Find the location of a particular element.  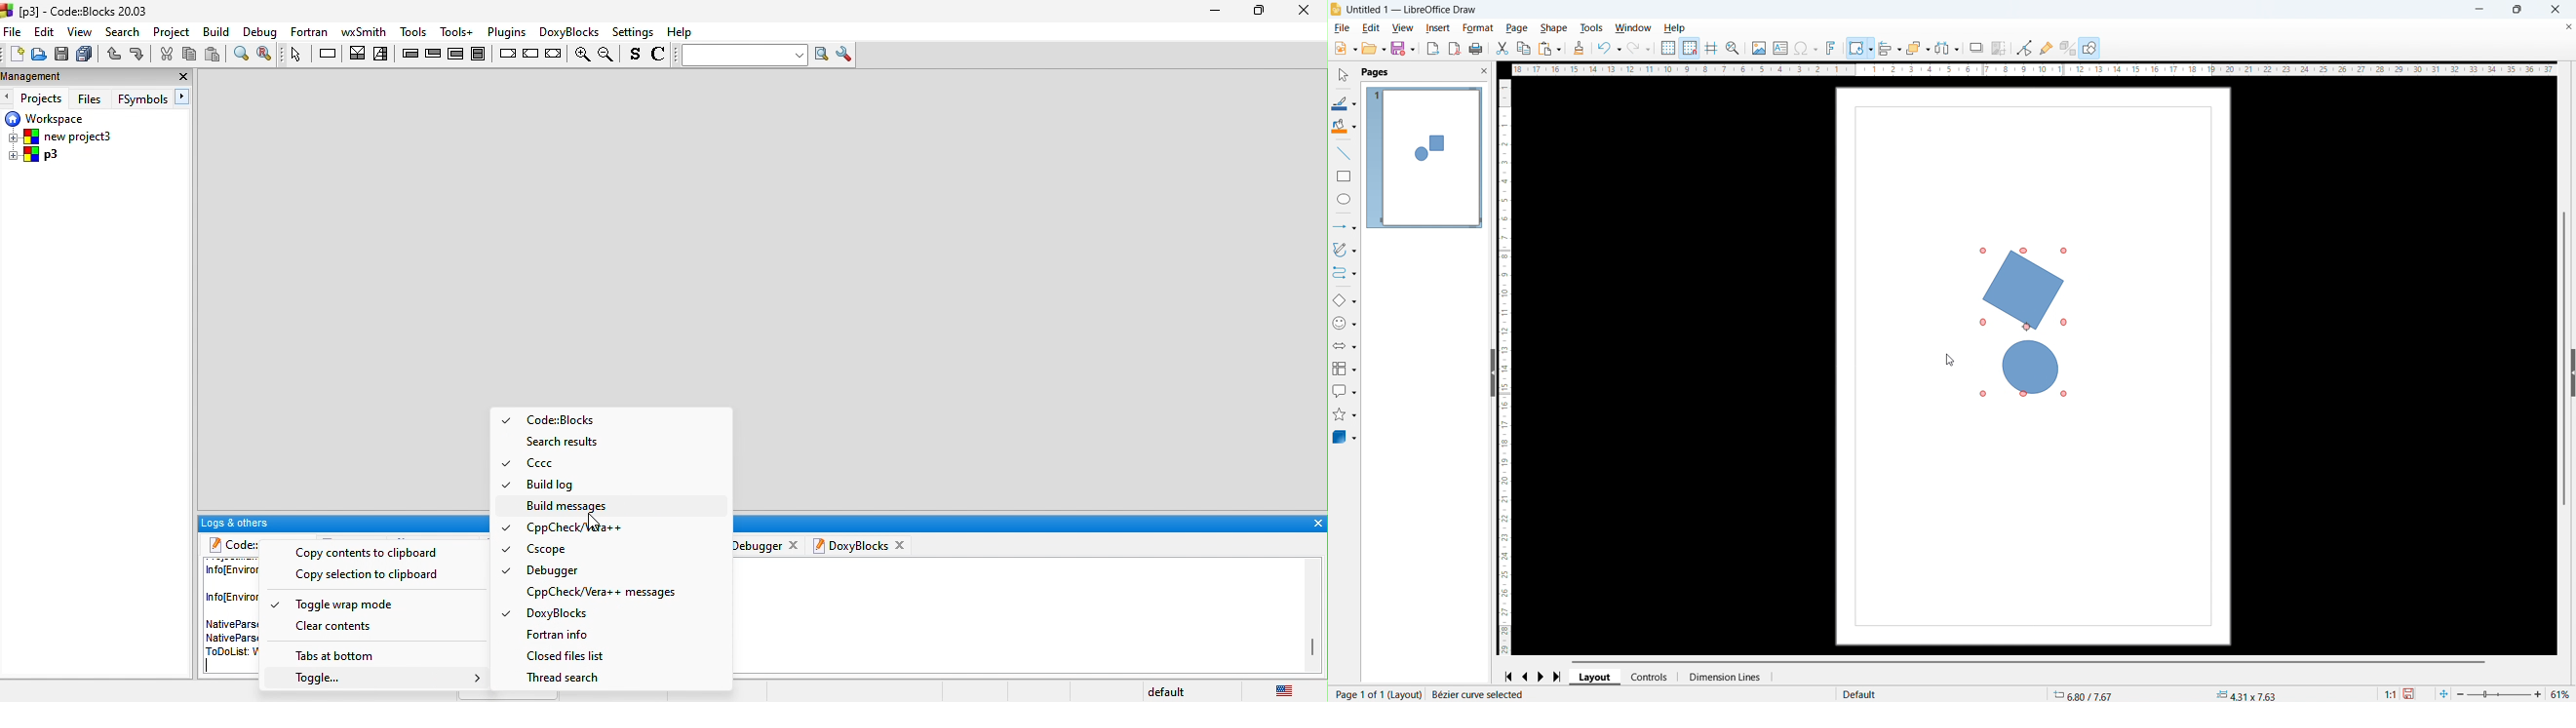

Print  is located at coordinates (1476, 48).